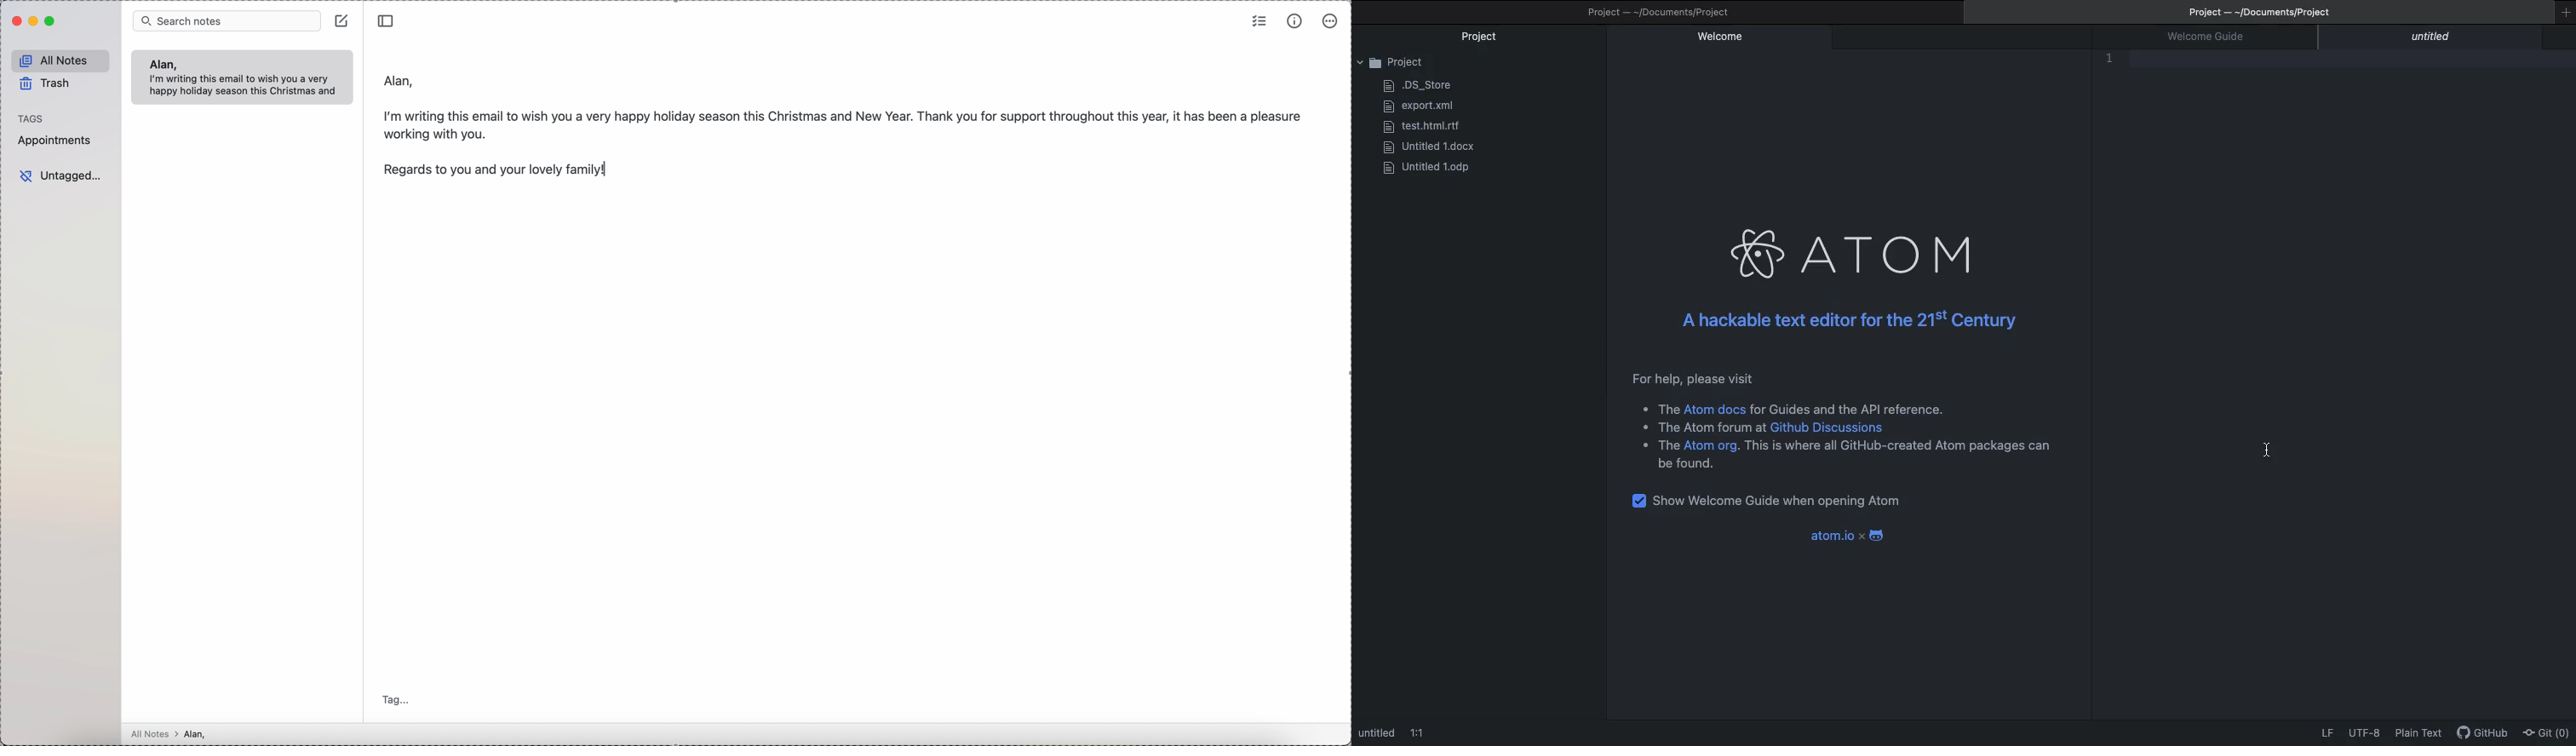 The height and width of the screenshot is (756, 2576). What do you see at coordinates (845, 122) in the screenshot?
I see `body text: I'm writing this email to wish yo a very happy holiday season this Christmas and New Year. Thank you for support...` at bounding box center [845, 122].